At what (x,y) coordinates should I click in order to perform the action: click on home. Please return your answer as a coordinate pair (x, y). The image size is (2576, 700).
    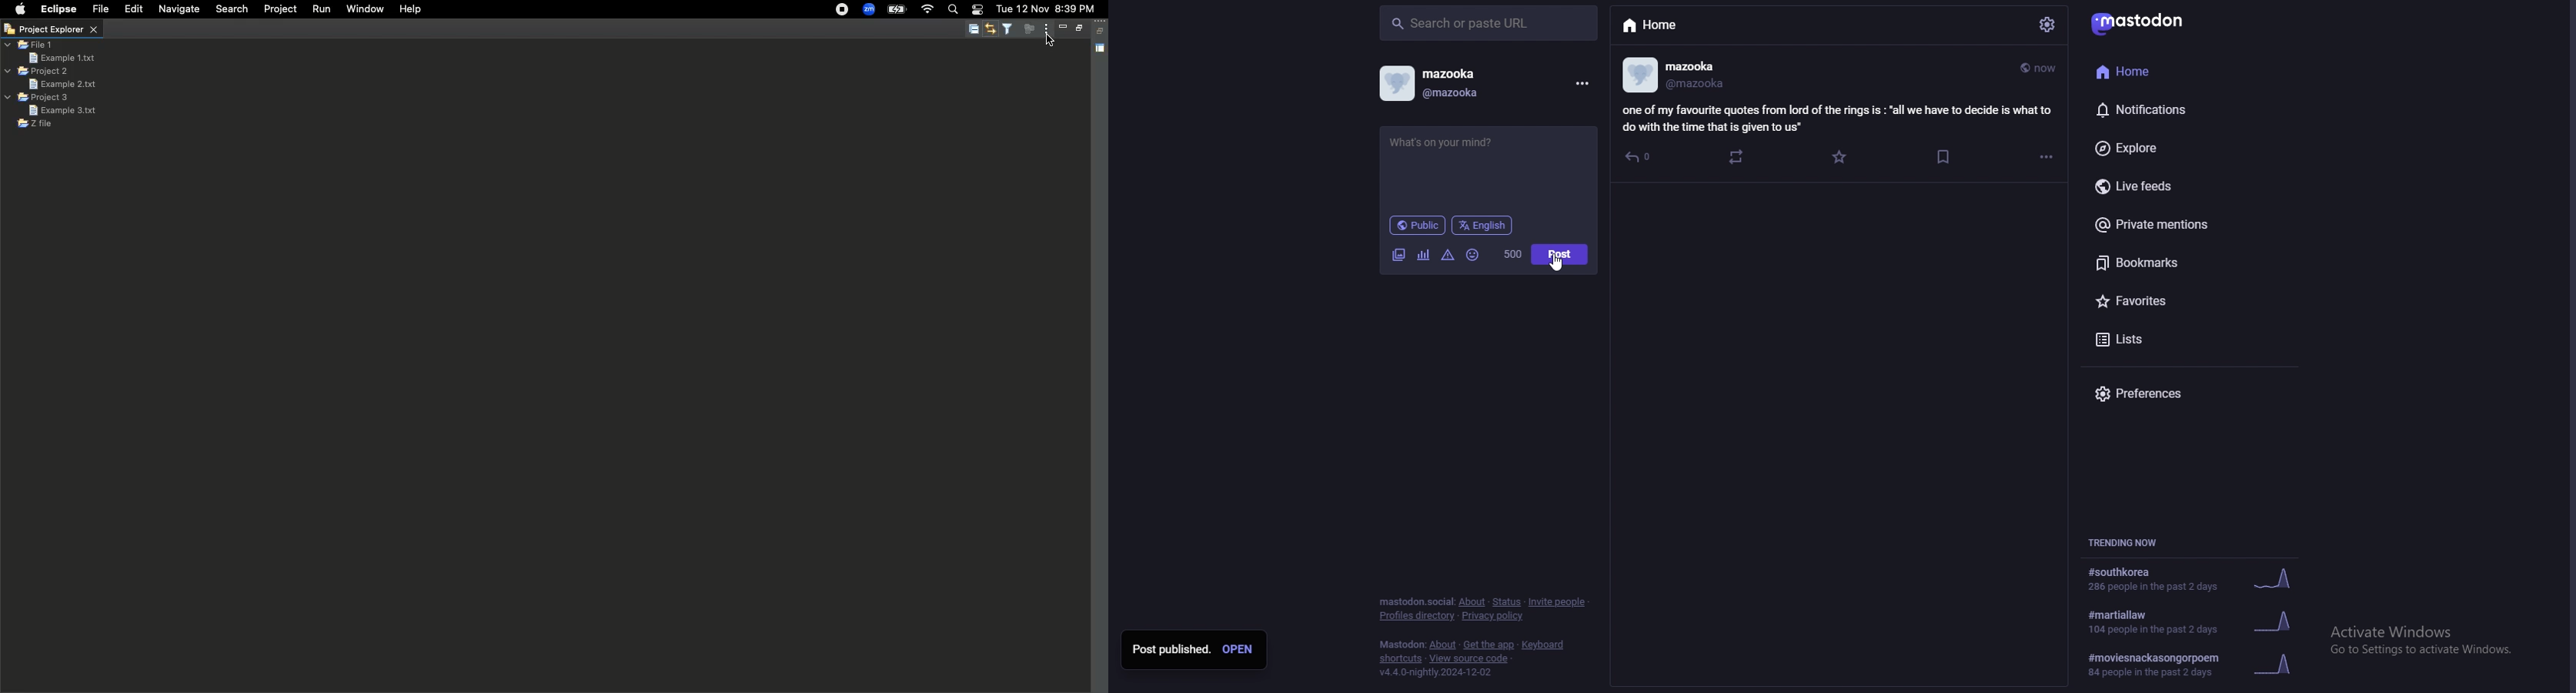
    Looking at the image, I should click on (1668, 28).